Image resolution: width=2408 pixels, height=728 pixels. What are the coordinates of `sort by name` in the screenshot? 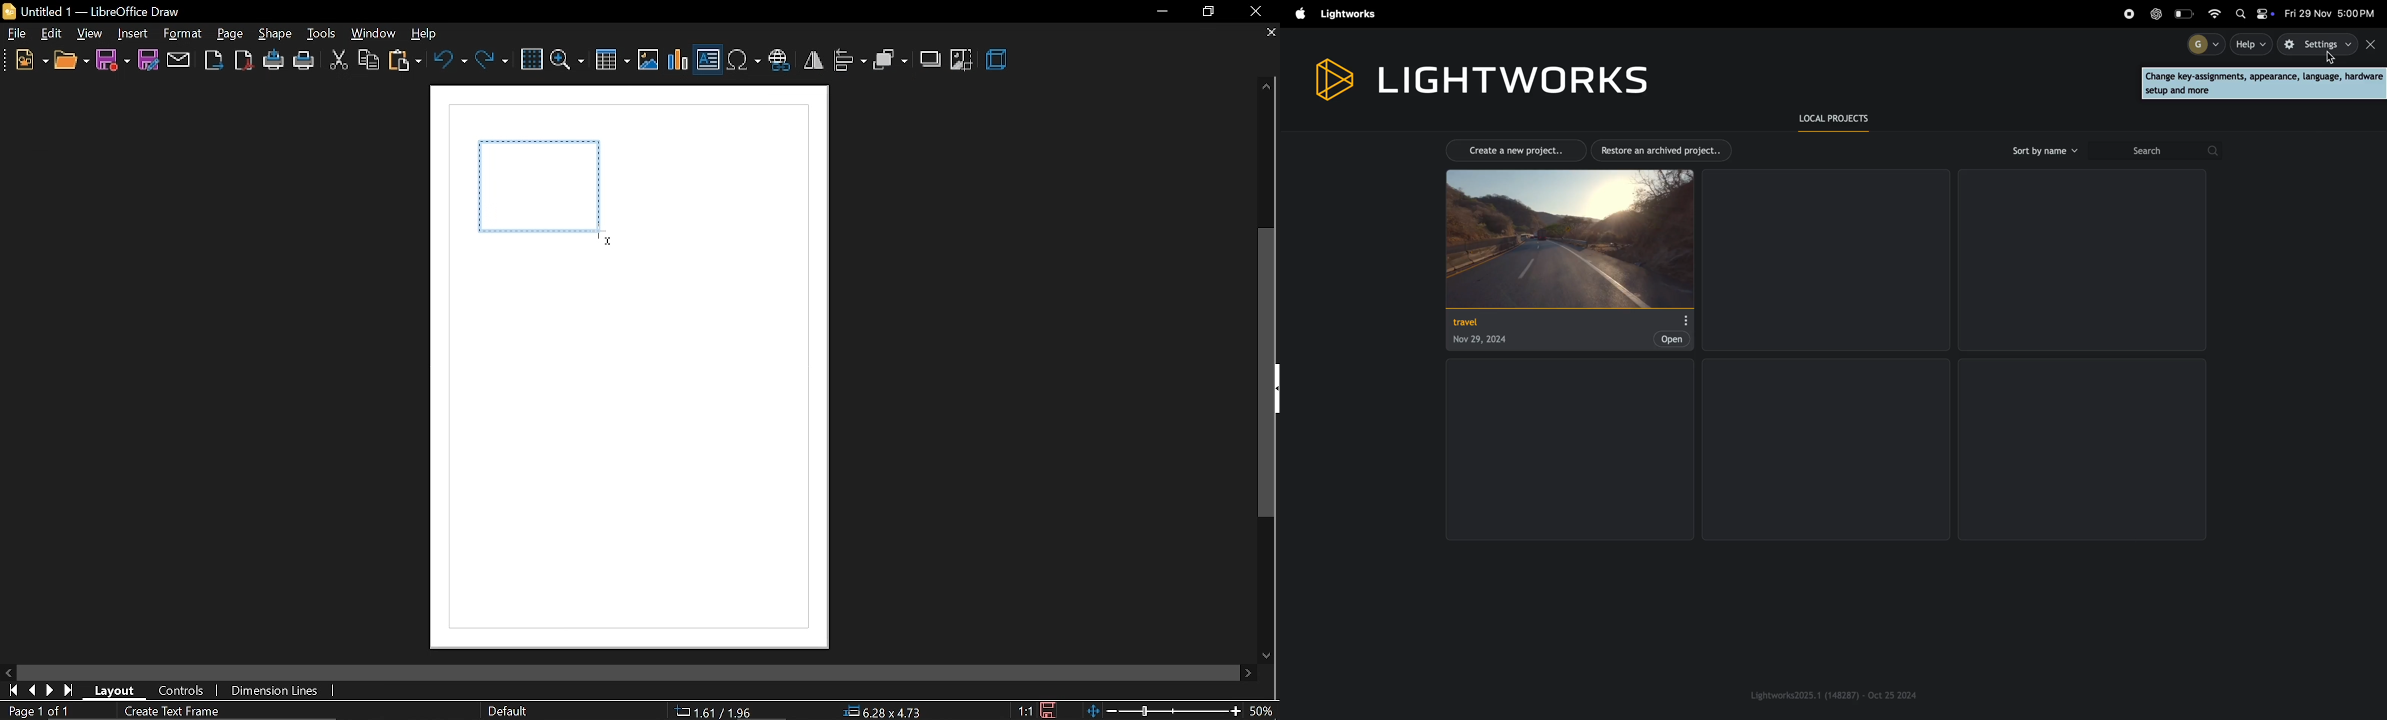 It's located at (2043, 151).